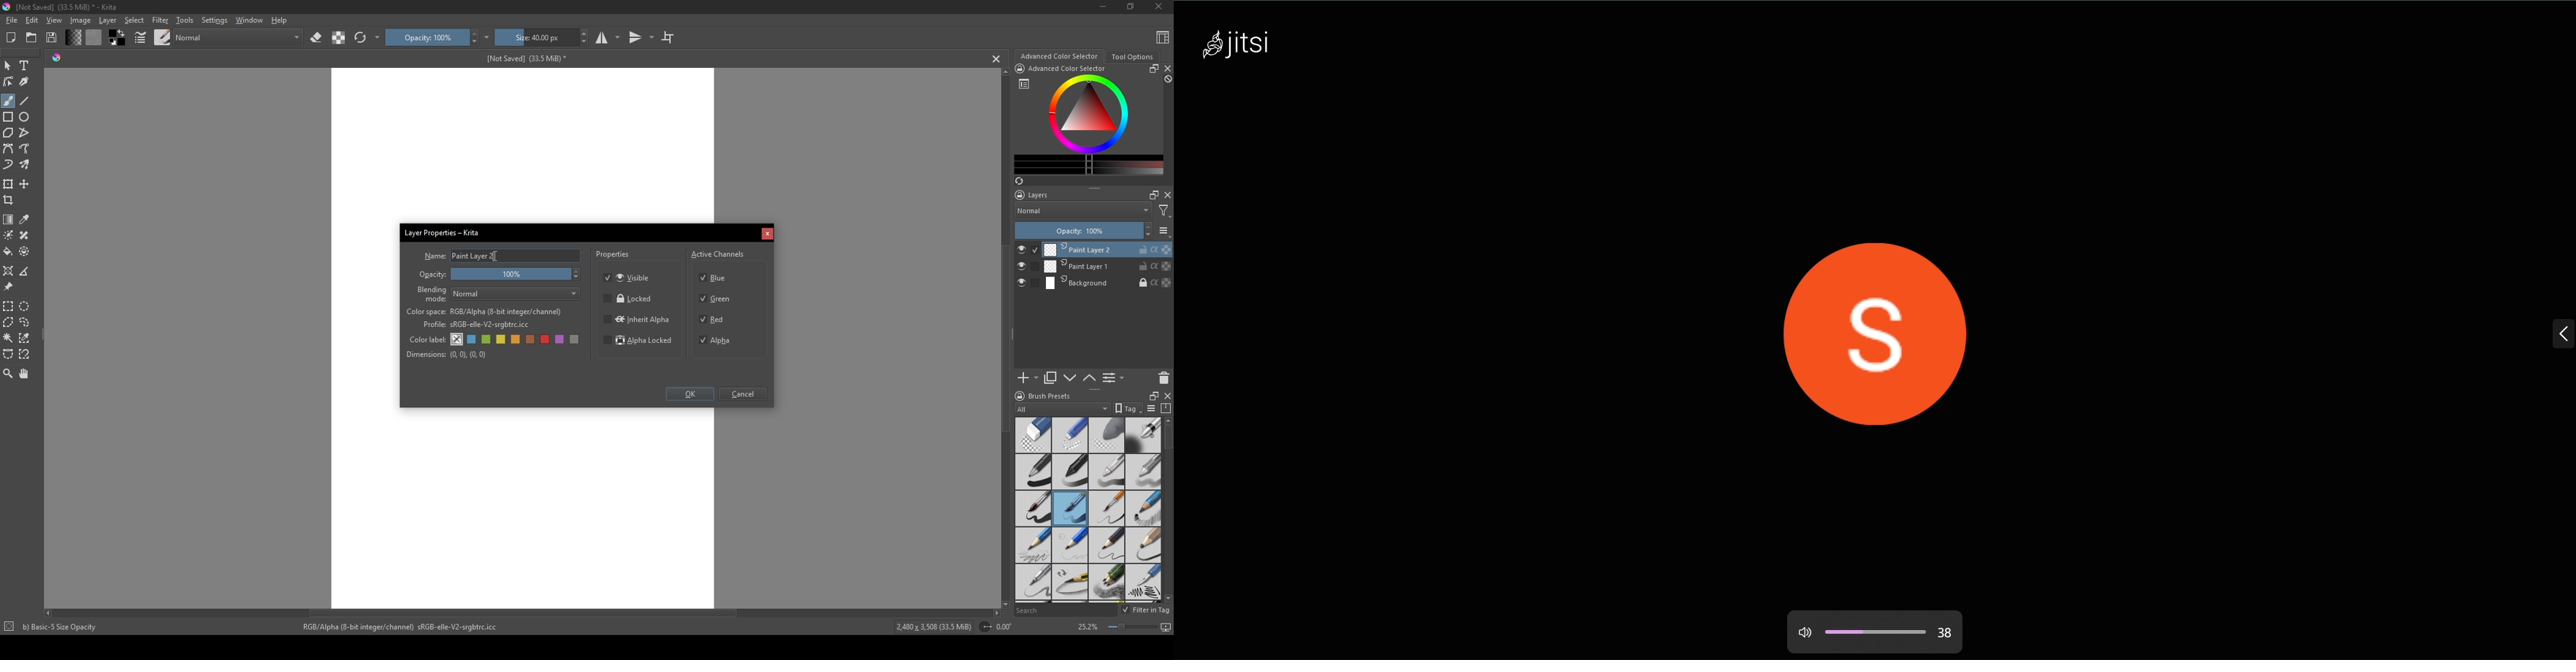 The height and width of the screenshot is (672, 2576). Describe the element at coordinates (26, 81) in the screenshot. I see `calligraphy` at that location.